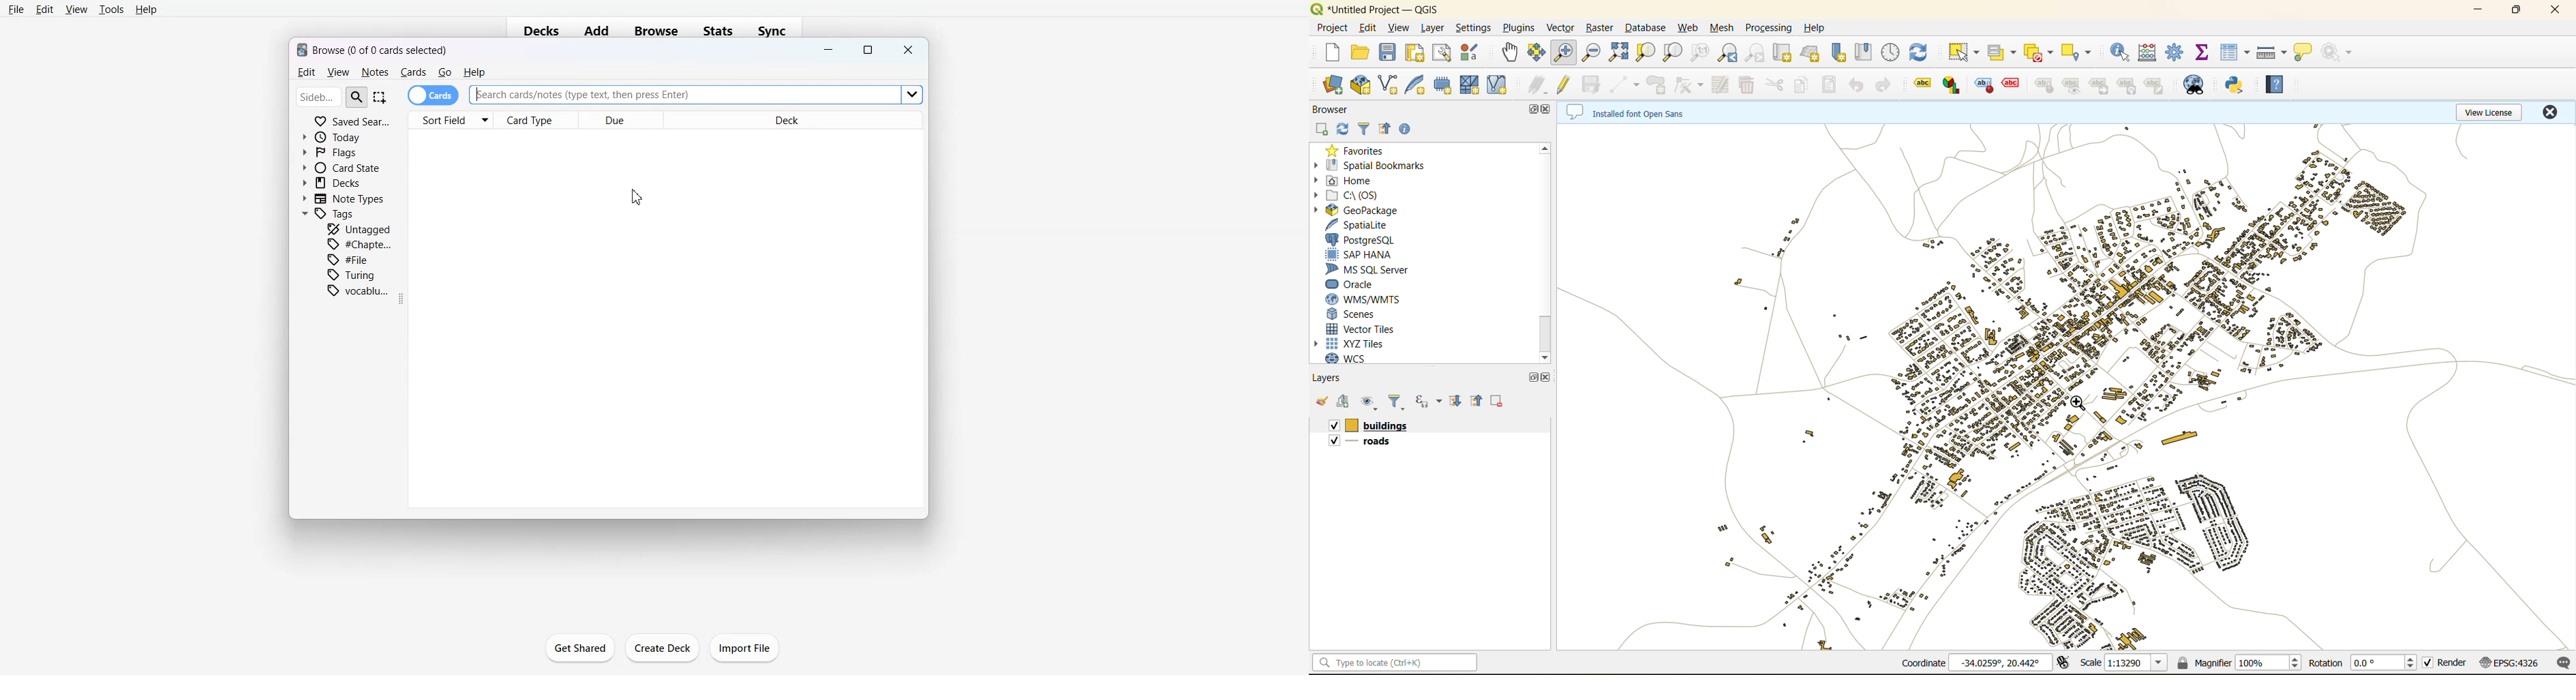 This screenshot has width=2576, height=700. I want to click on Sort Field, so click(450, 120).